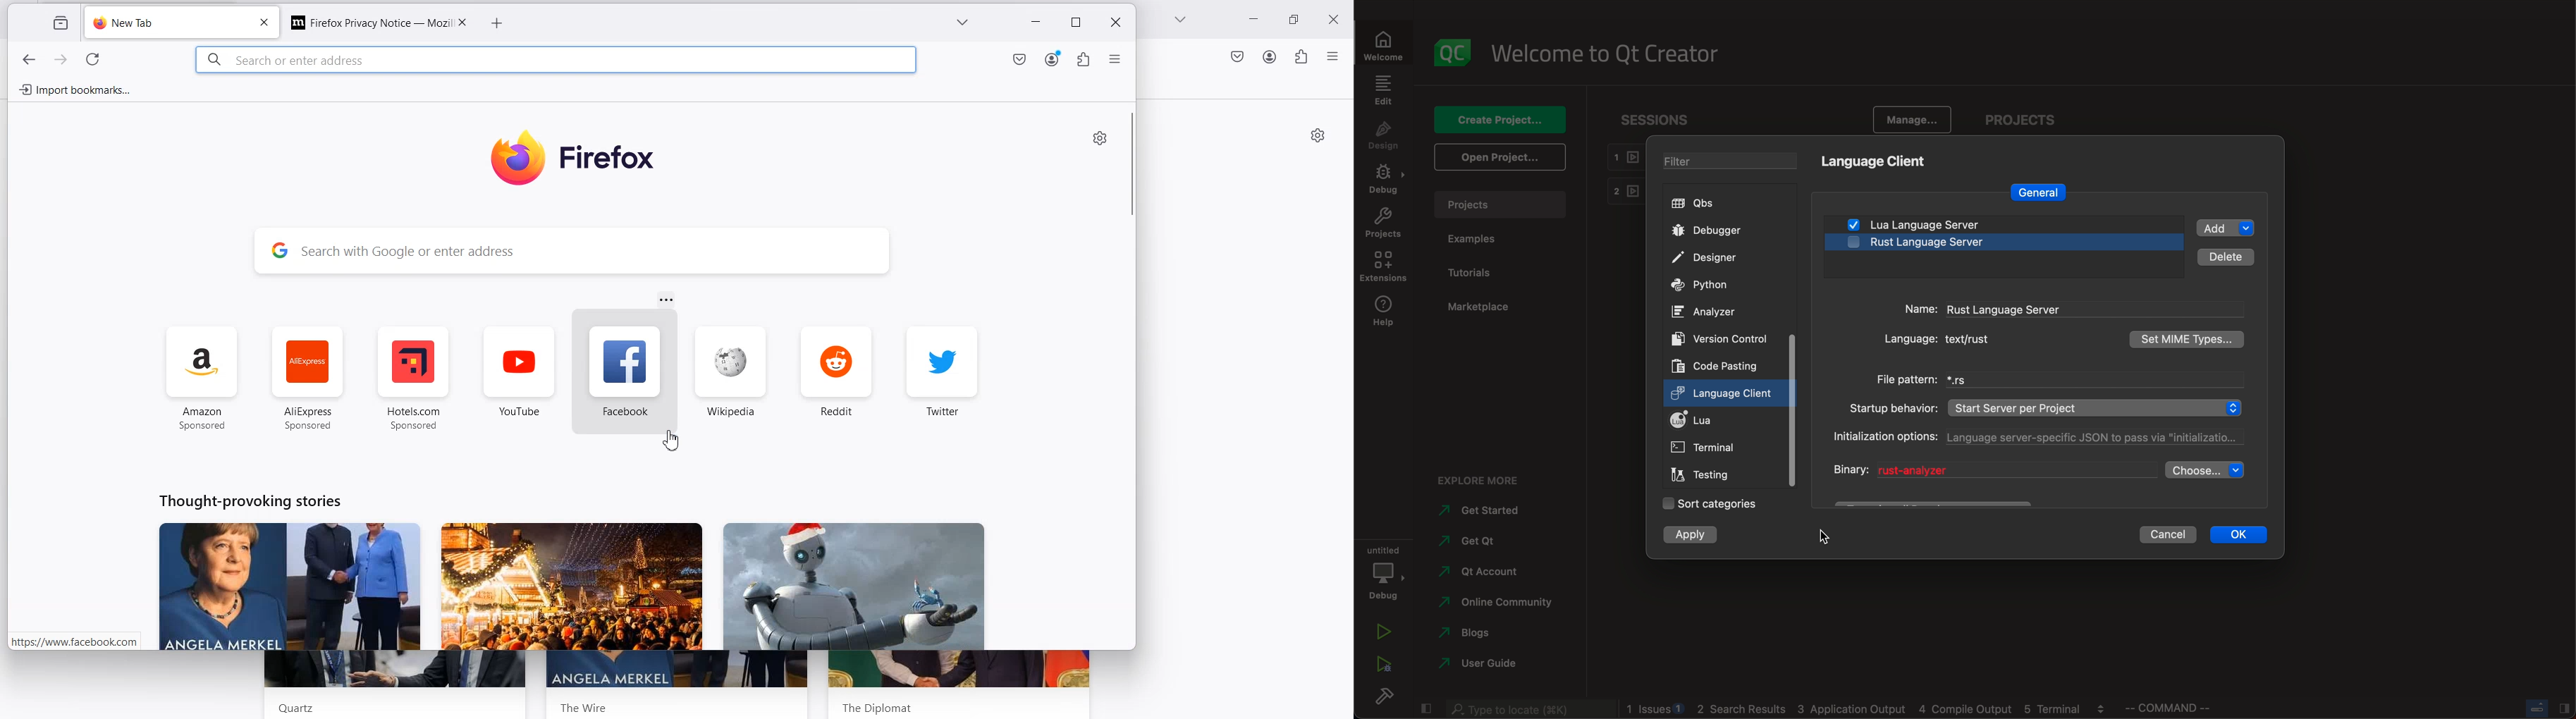 The width and height of the screenshot is (2576, 728). I want to click on filters, so click(1731, 161).